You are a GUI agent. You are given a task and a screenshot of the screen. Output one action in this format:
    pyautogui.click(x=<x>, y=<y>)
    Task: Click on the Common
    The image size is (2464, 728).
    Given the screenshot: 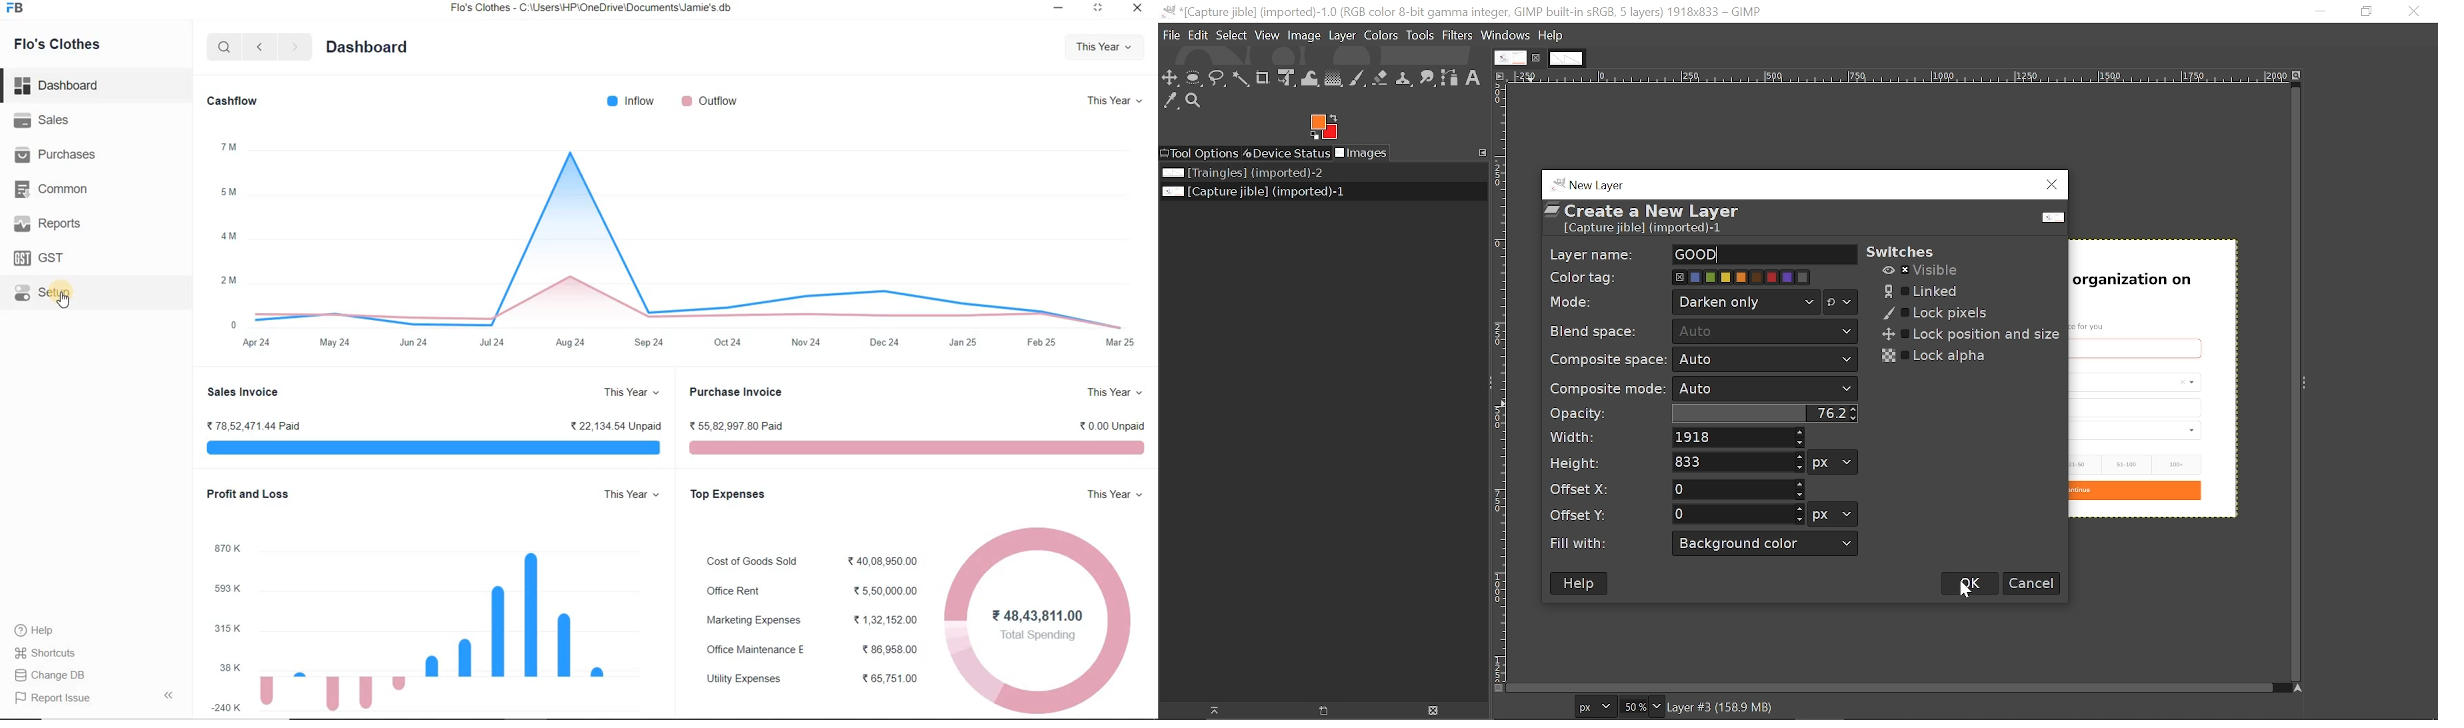 What is the action you would take?
    pyautogui.click(x=54, y=188)
    